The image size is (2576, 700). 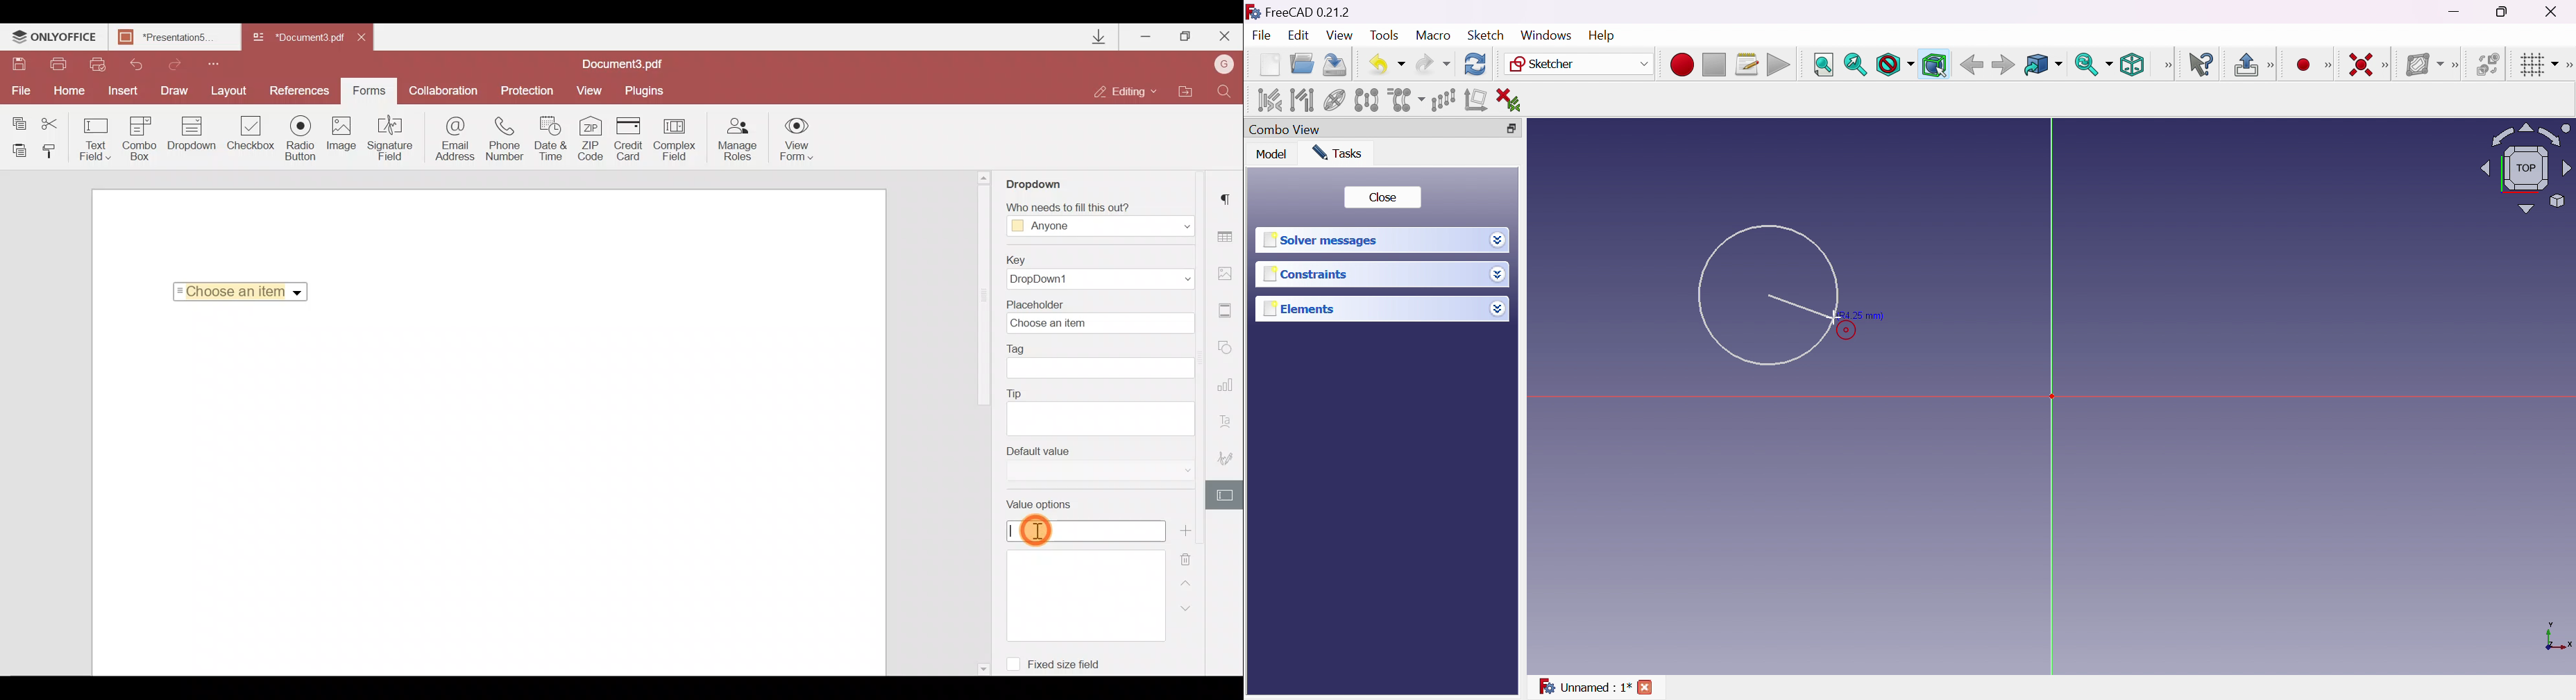 What do you see at coordinates (589, 89) in the screenshot?
I see `View` at bounding box center [589, 89].